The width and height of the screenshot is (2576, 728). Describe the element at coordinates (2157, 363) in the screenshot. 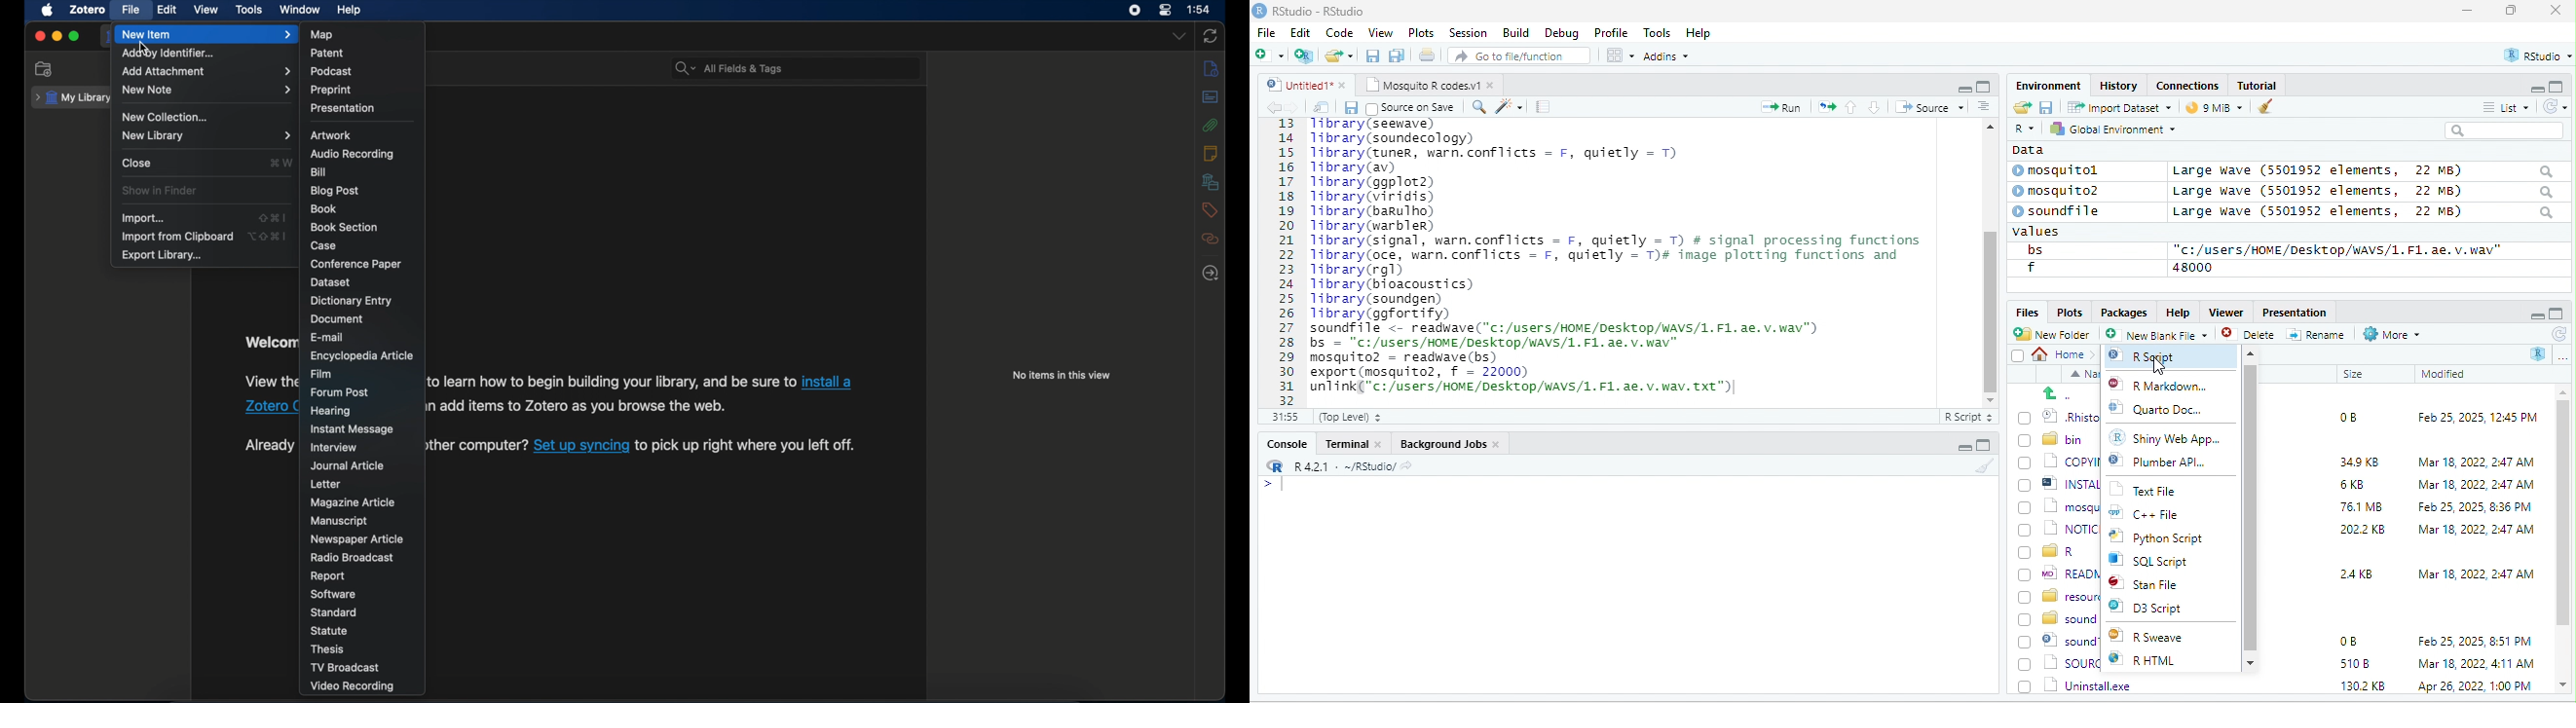

I see `cursor` at that location.